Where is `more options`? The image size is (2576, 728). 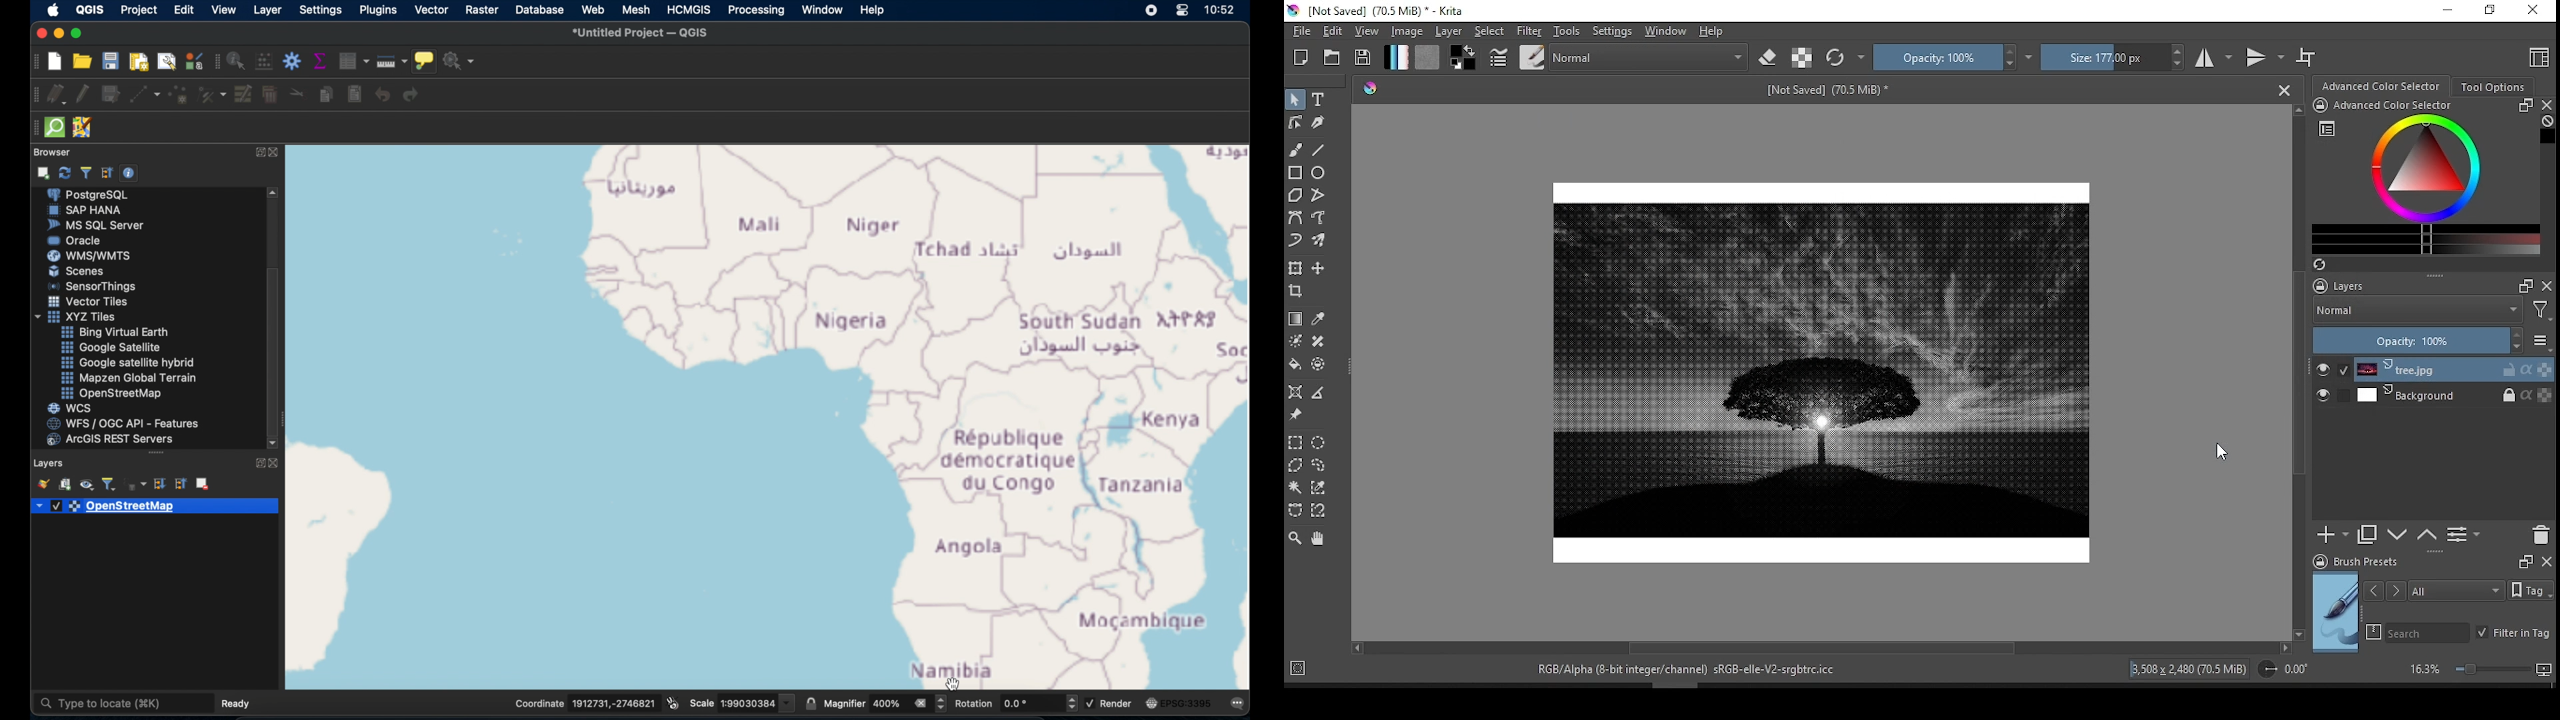
more options is located at coordinates (2542, 341).